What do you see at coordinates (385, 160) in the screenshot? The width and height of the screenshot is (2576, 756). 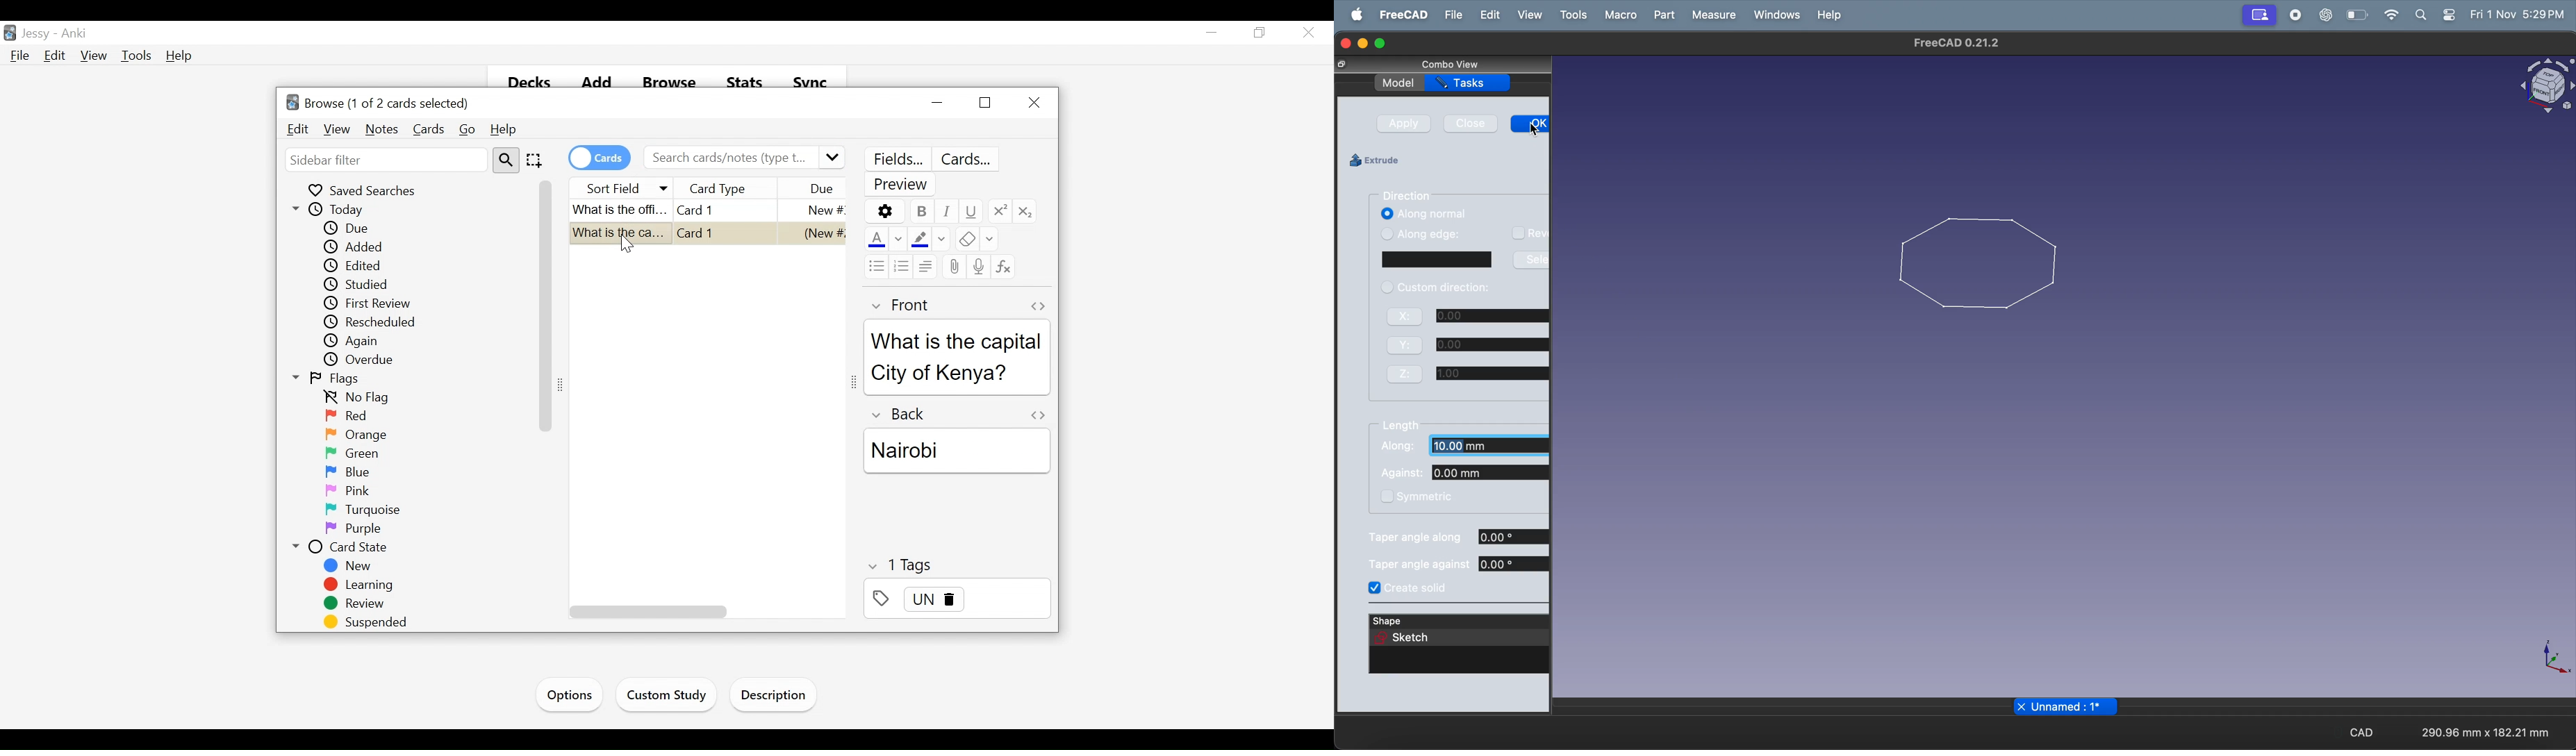 I see `Sidebar Filter` at bounding box center [385, 160].